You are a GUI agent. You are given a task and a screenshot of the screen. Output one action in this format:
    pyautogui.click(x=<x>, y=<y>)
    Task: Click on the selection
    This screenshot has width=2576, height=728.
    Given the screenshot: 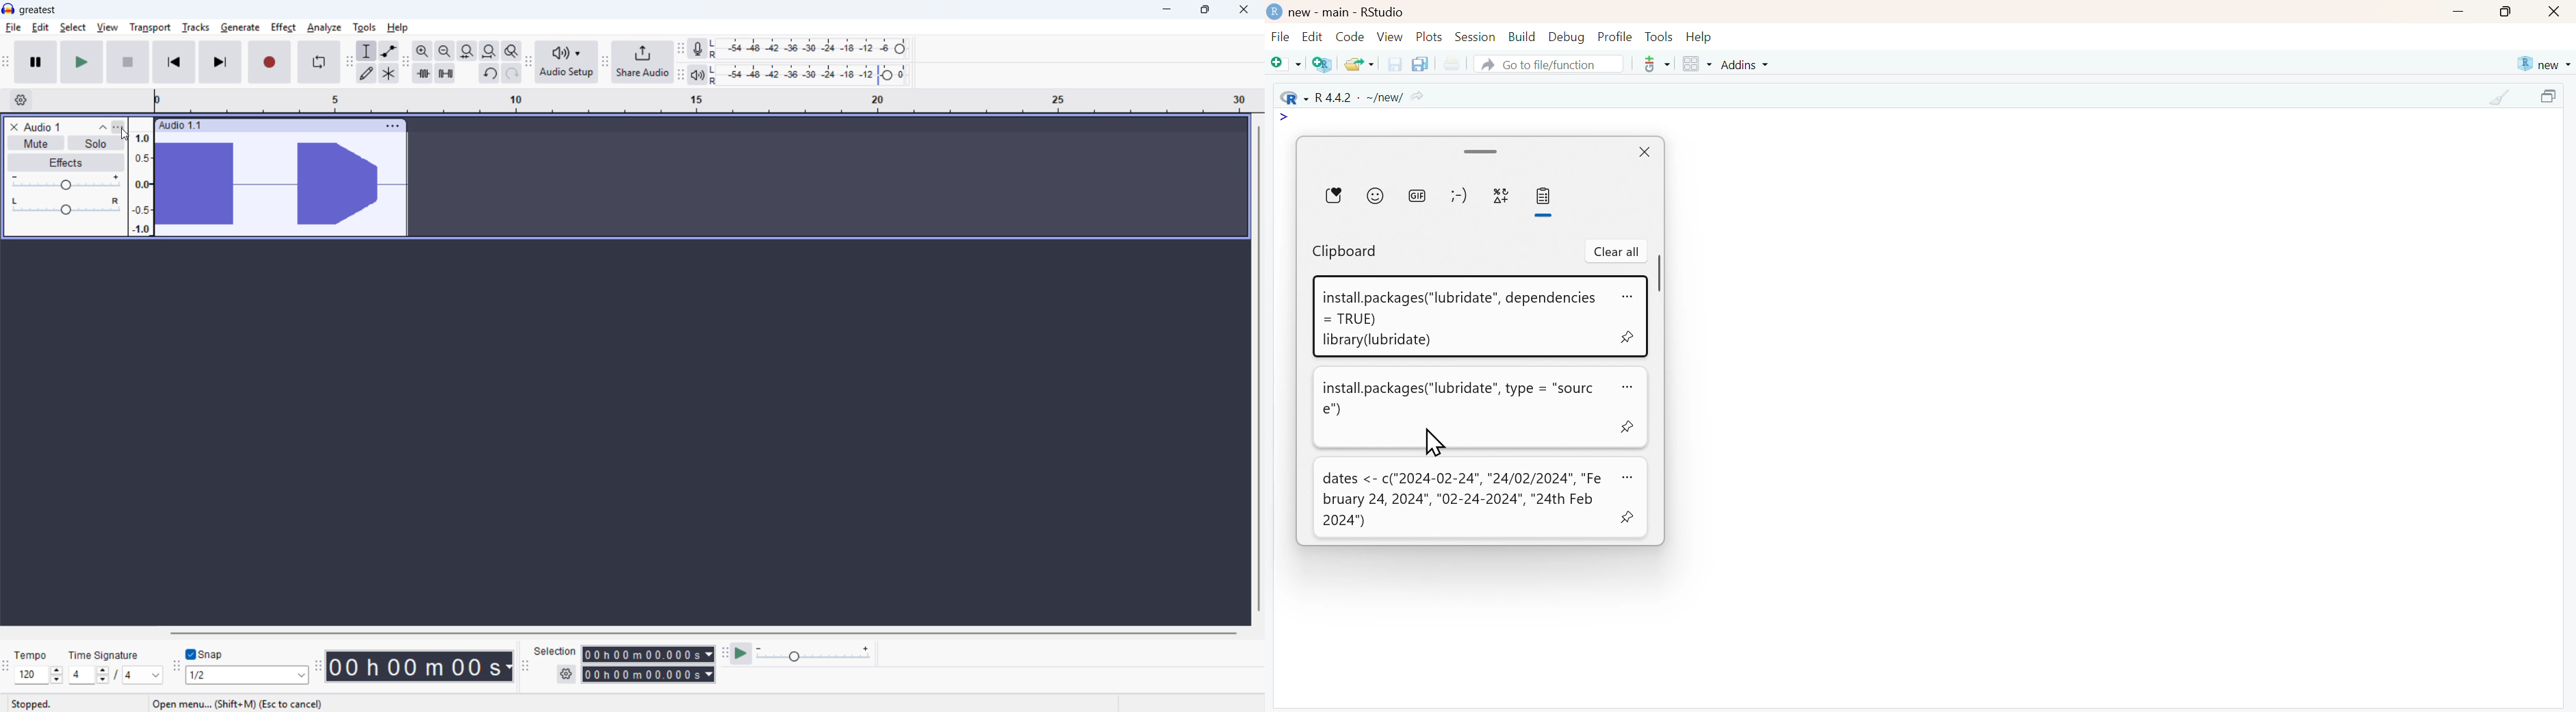 What is the action you would take?
    pyautogui.click(x=557, y=651)
    